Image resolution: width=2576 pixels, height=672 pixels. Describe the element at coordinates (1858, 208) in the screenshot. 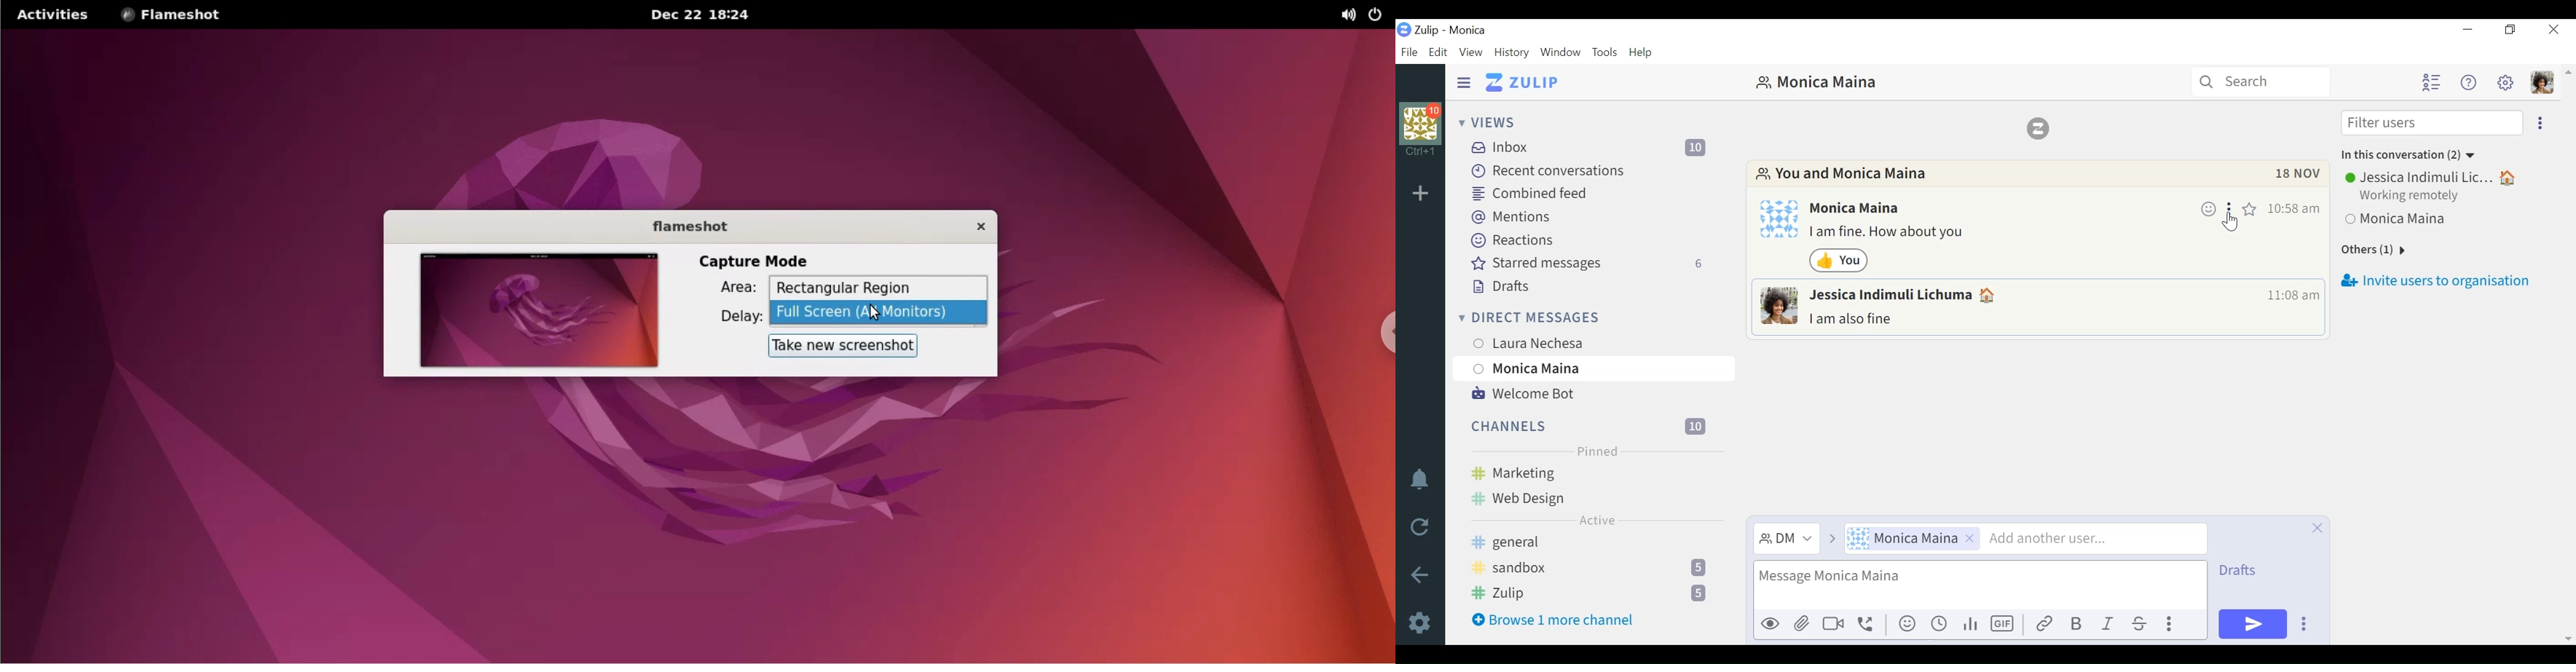

I see `Monica Maina` at that location.